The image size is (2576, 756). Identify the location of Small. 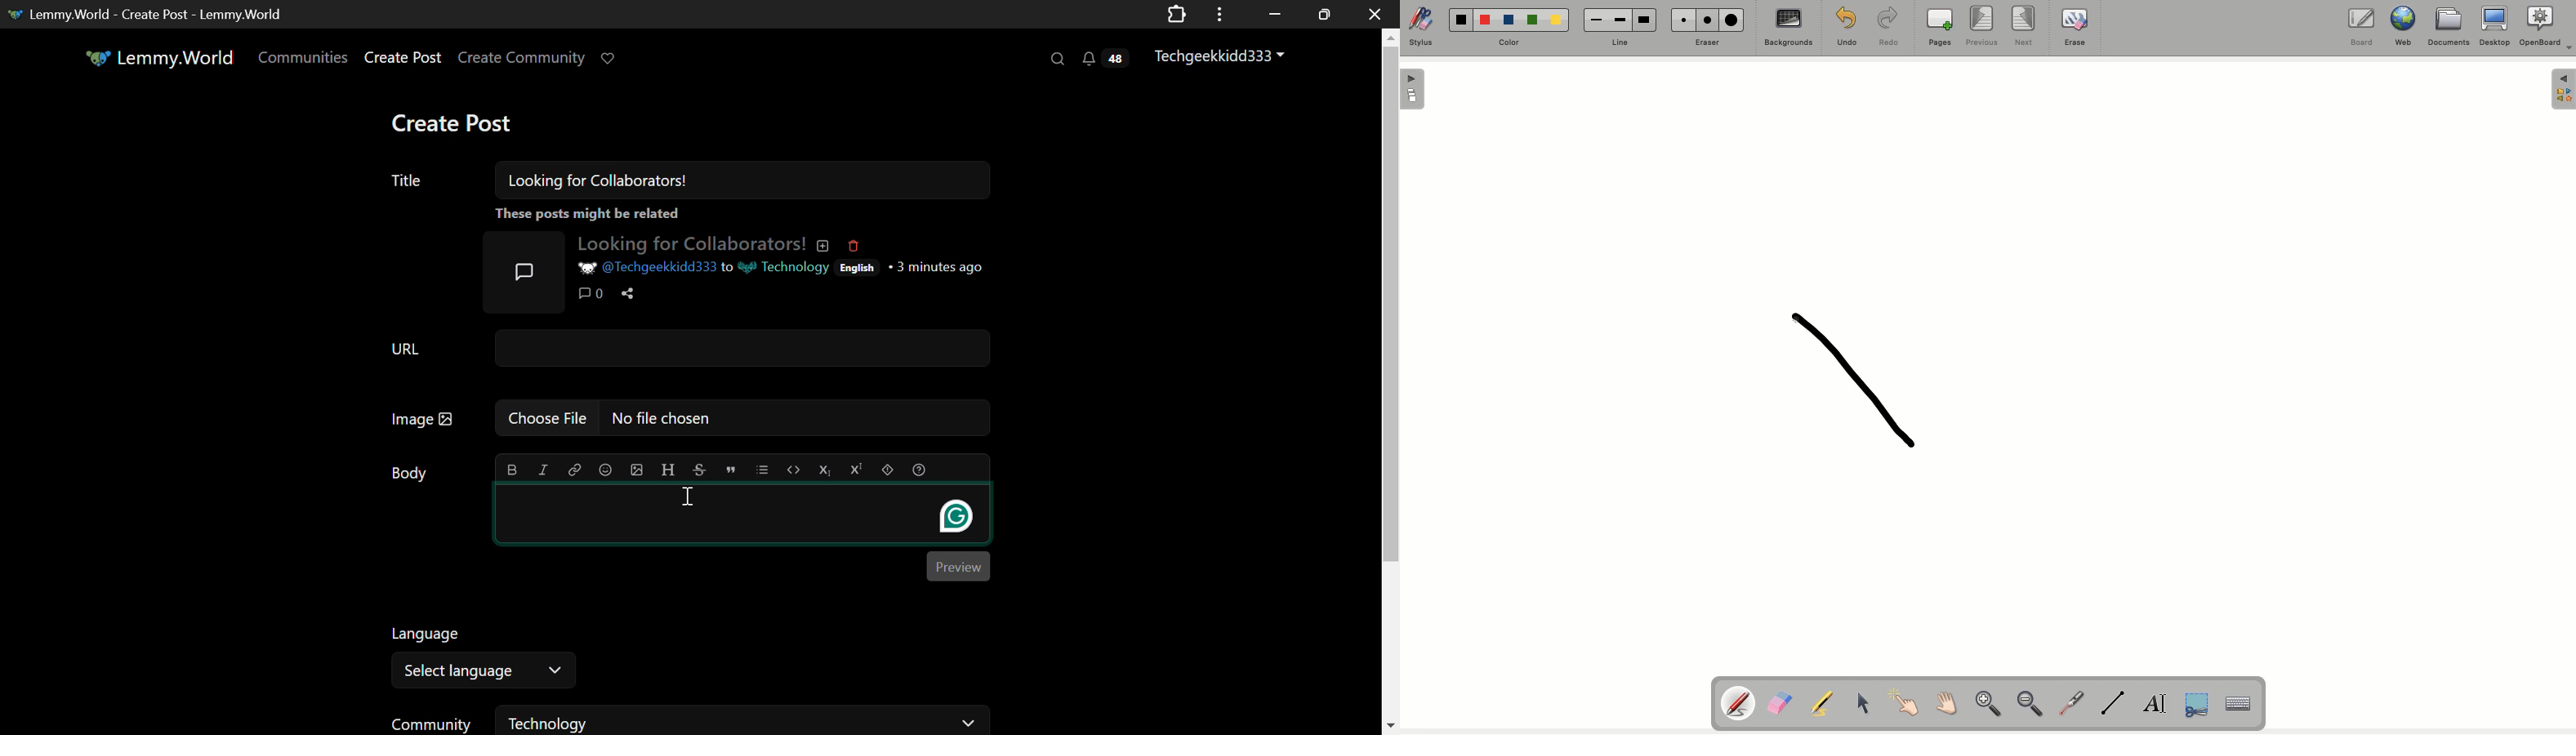
(1598, 20).